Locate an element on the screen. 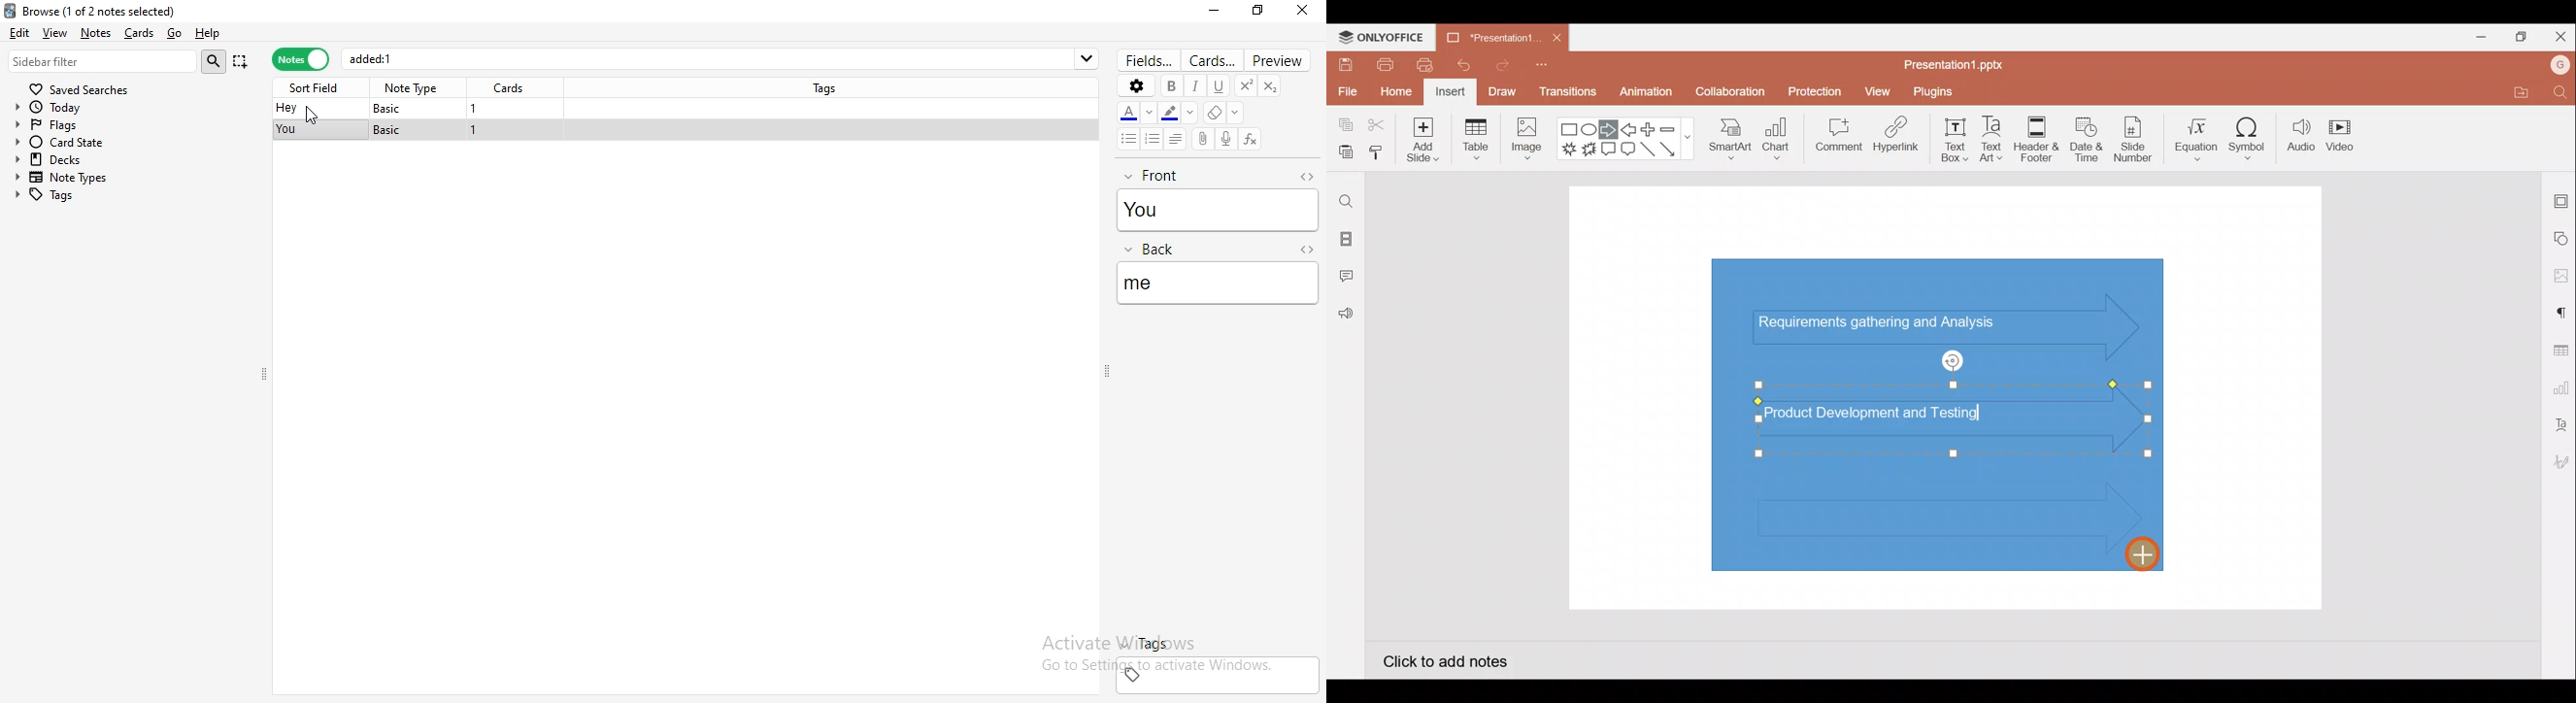  help is located at coordinates (208, 34).